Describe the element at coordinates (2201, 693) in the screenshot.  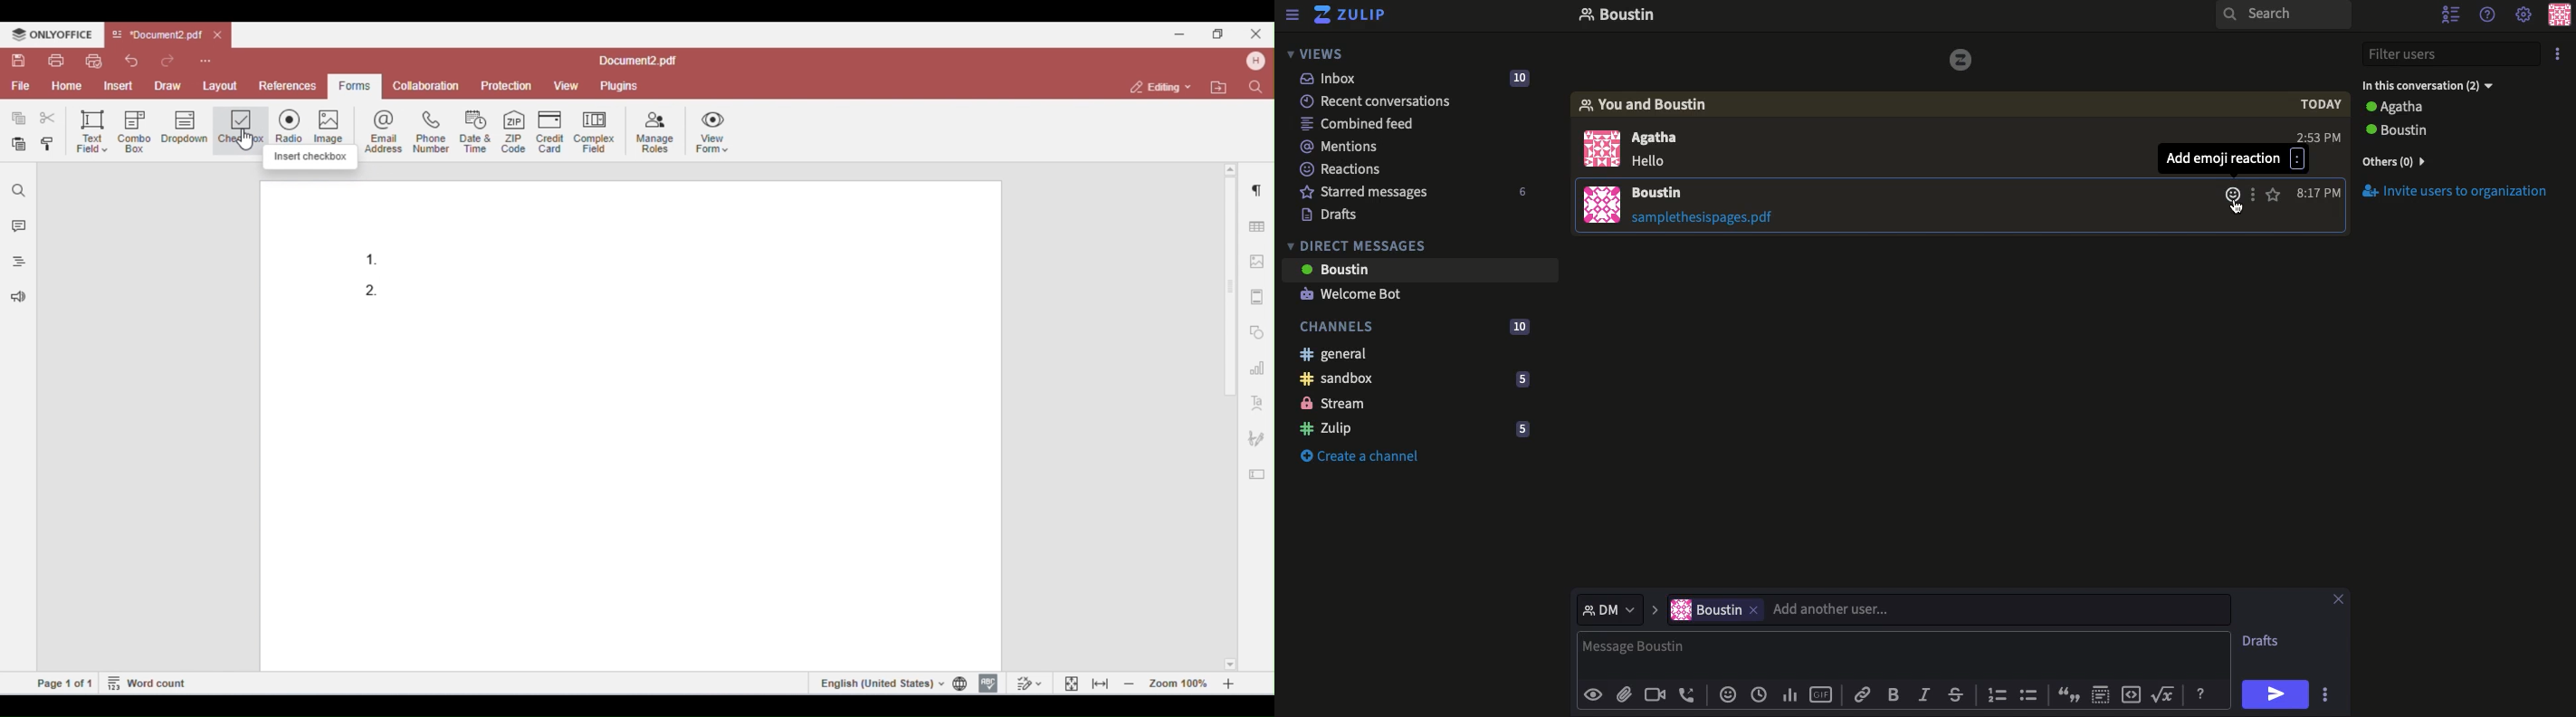
I see `Help` at that location.